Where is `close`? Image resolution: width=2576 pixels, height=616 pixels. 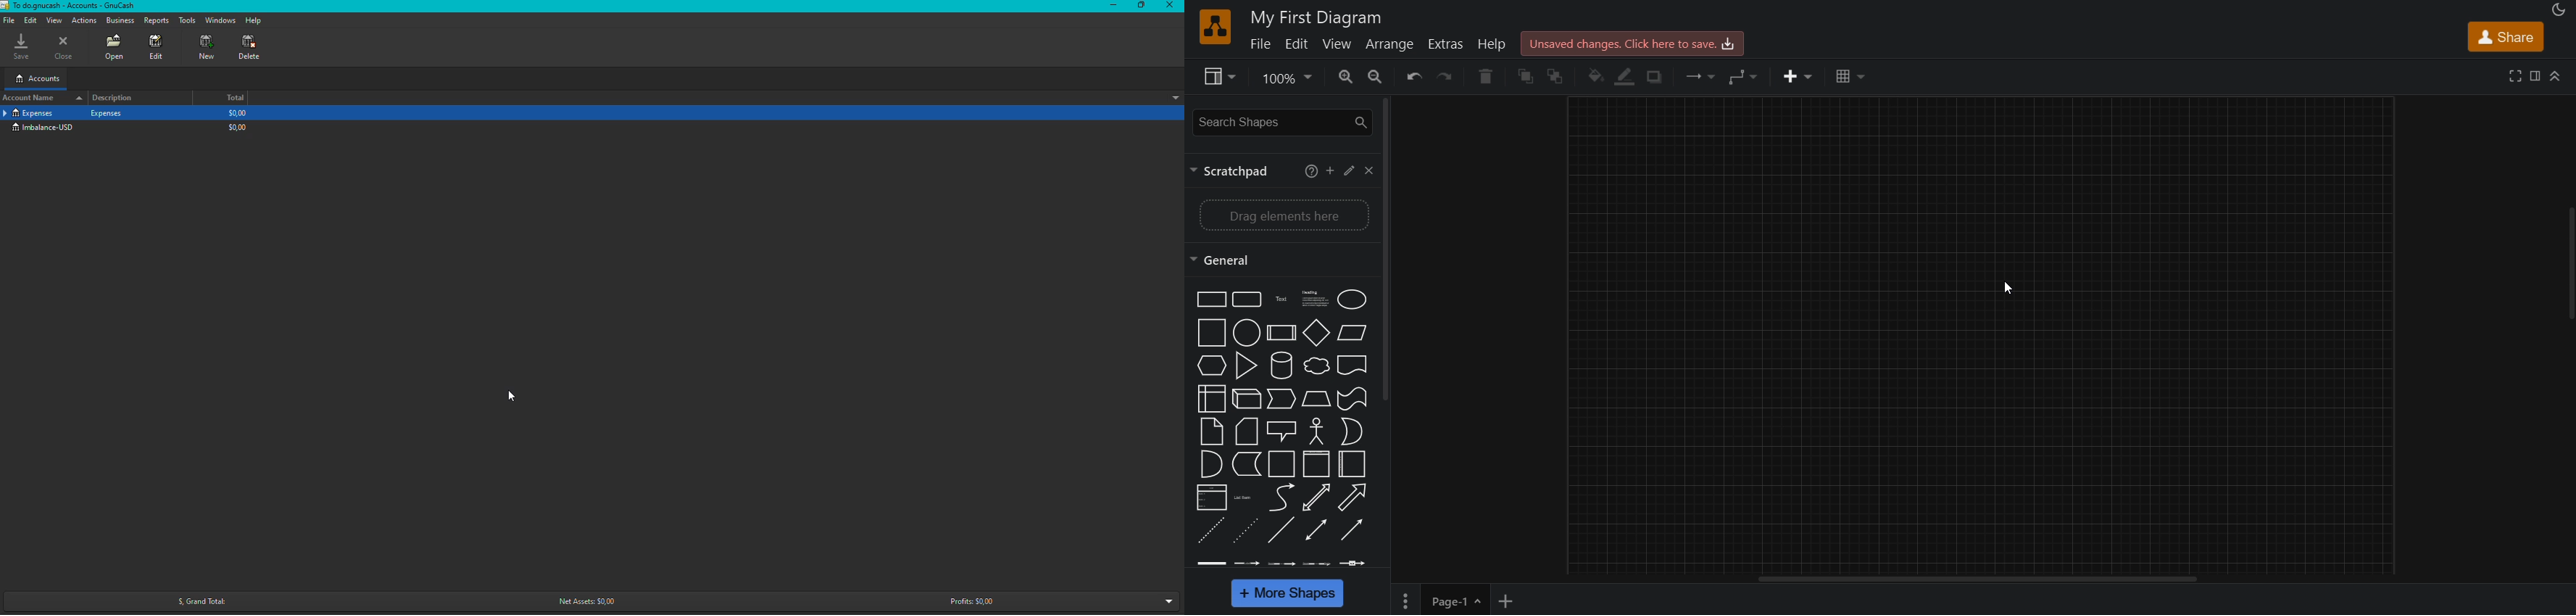 close is located at coordinates (1370, 171).